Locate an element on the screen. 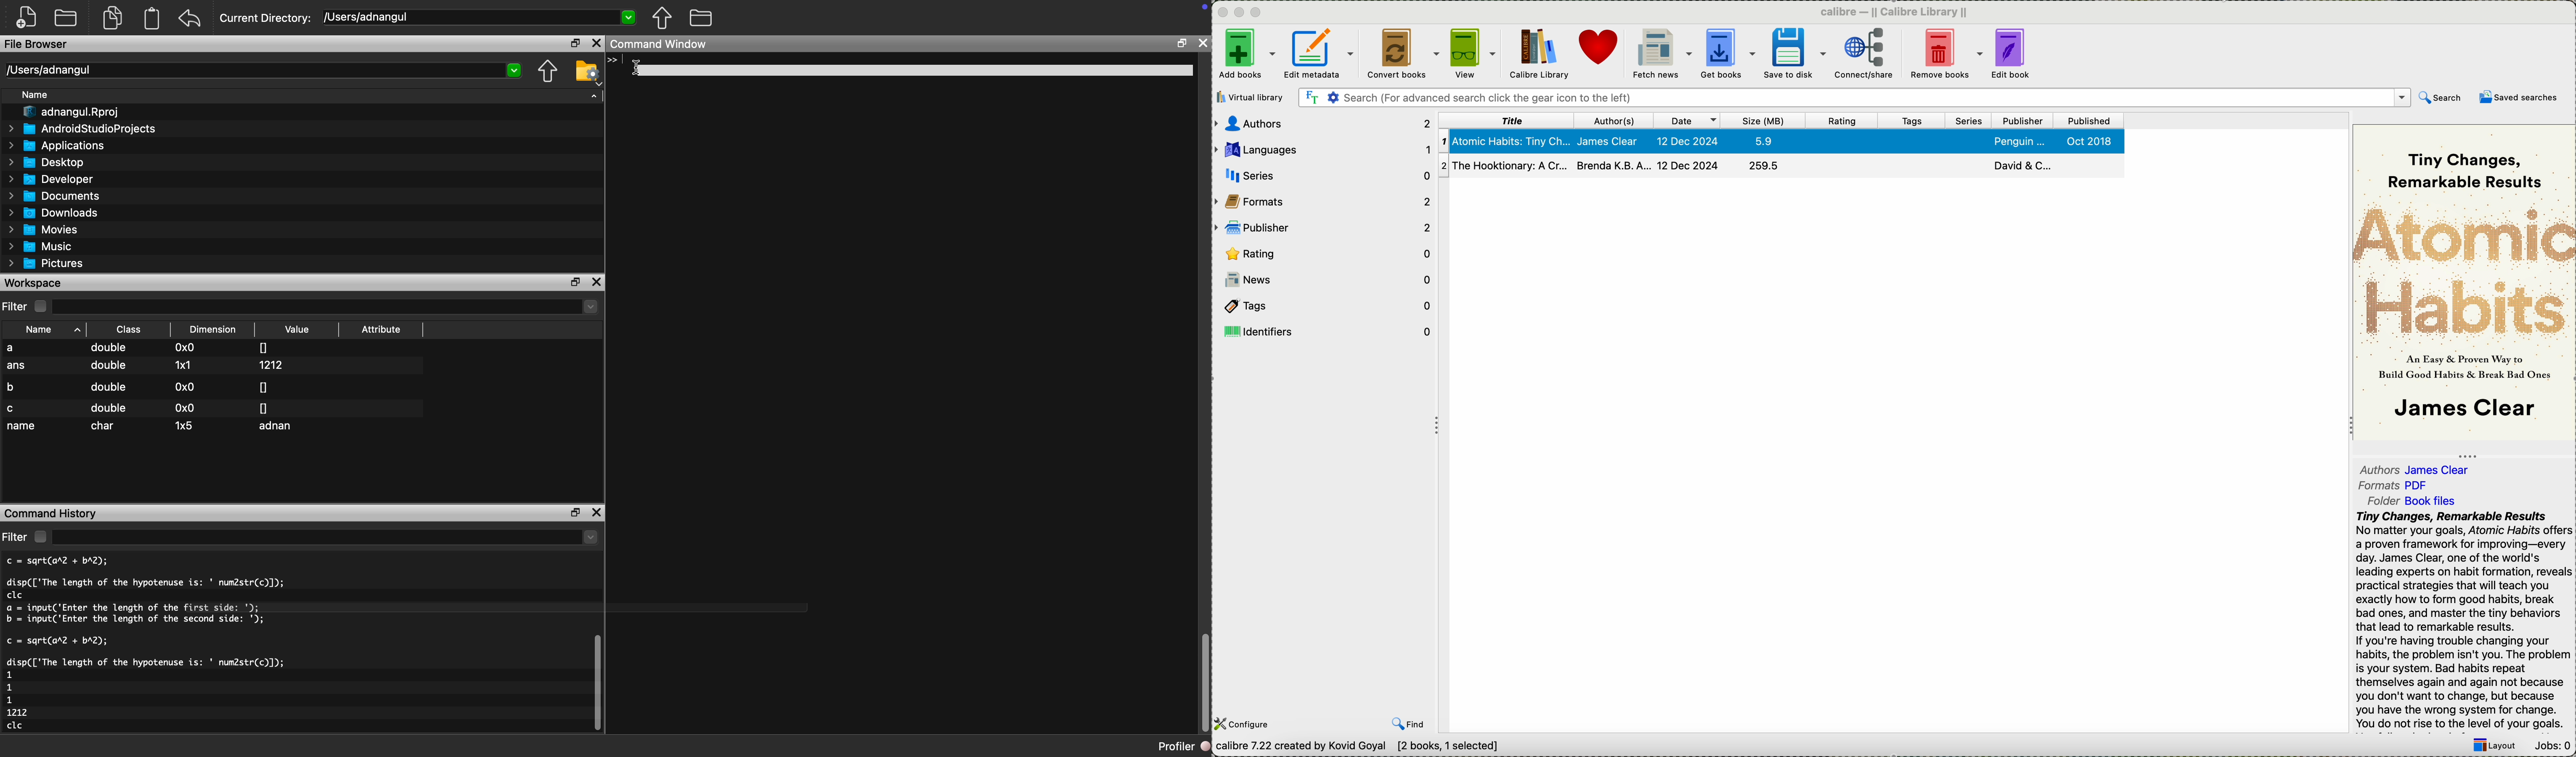 This screenshot has height=784, width=2576. get books is located at coordinates (1727, 54).